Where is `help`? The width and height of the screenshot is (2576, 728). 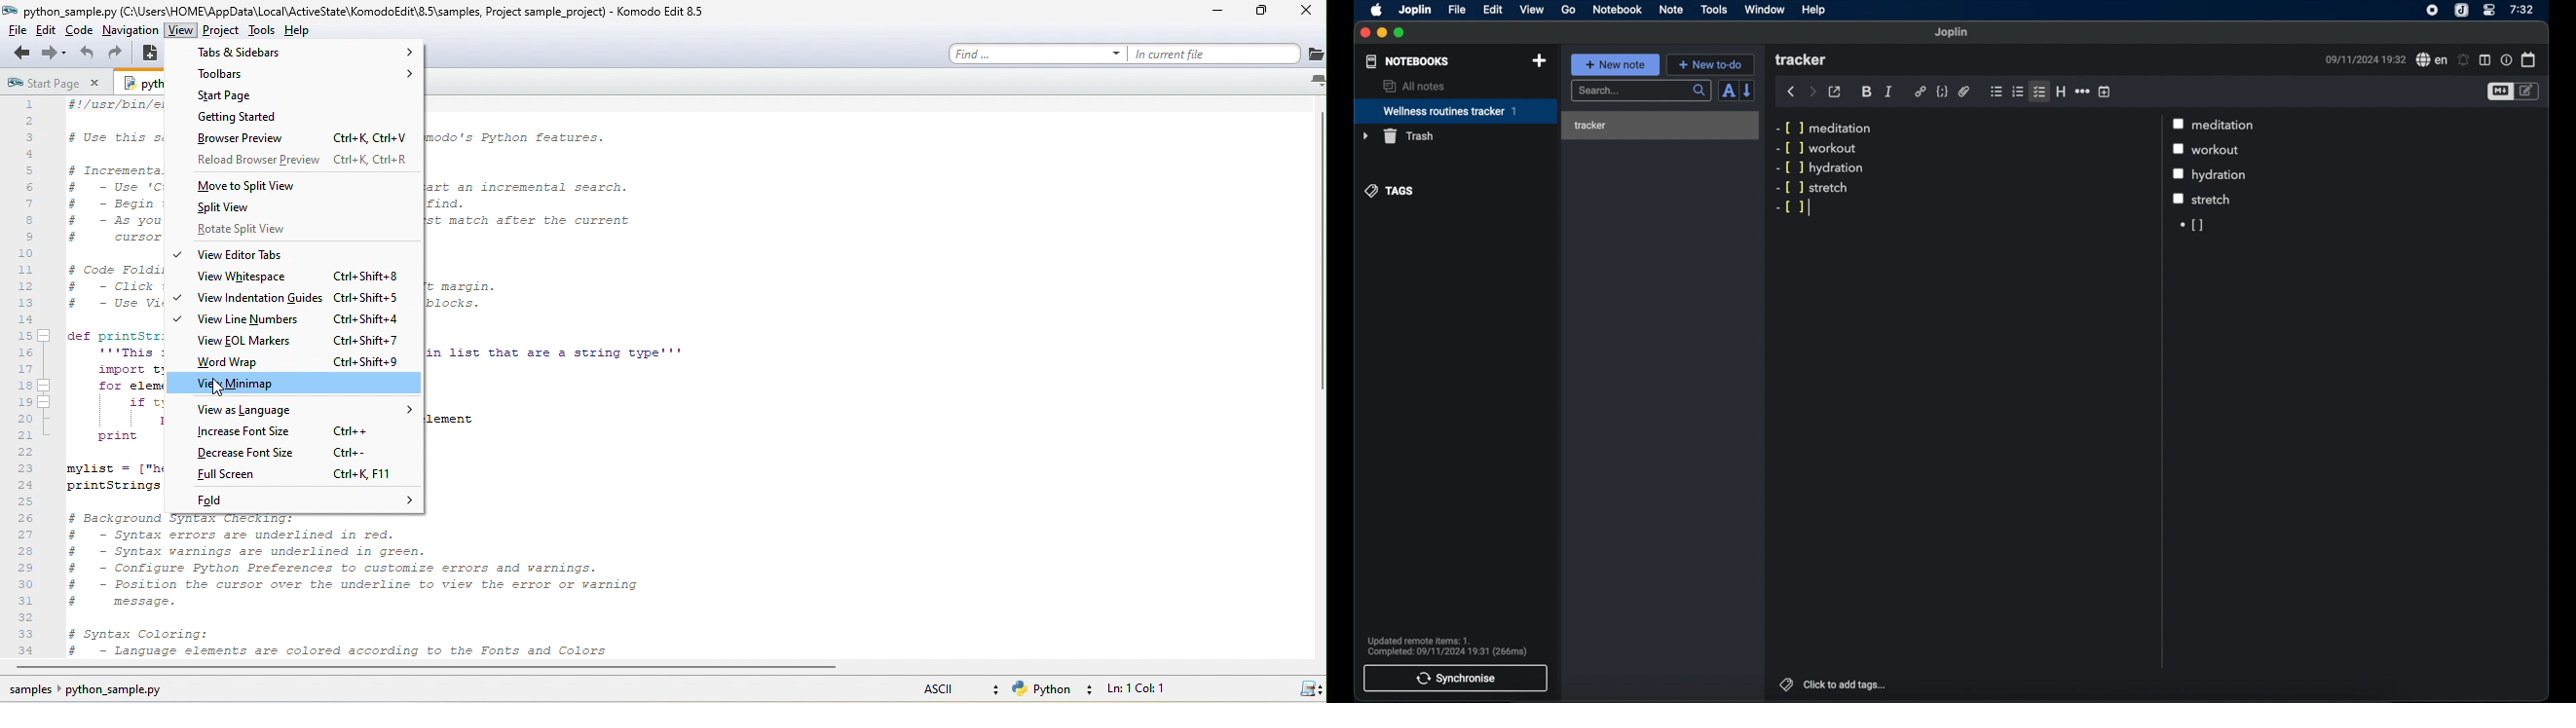 help is located at coordinates (1815, 10).